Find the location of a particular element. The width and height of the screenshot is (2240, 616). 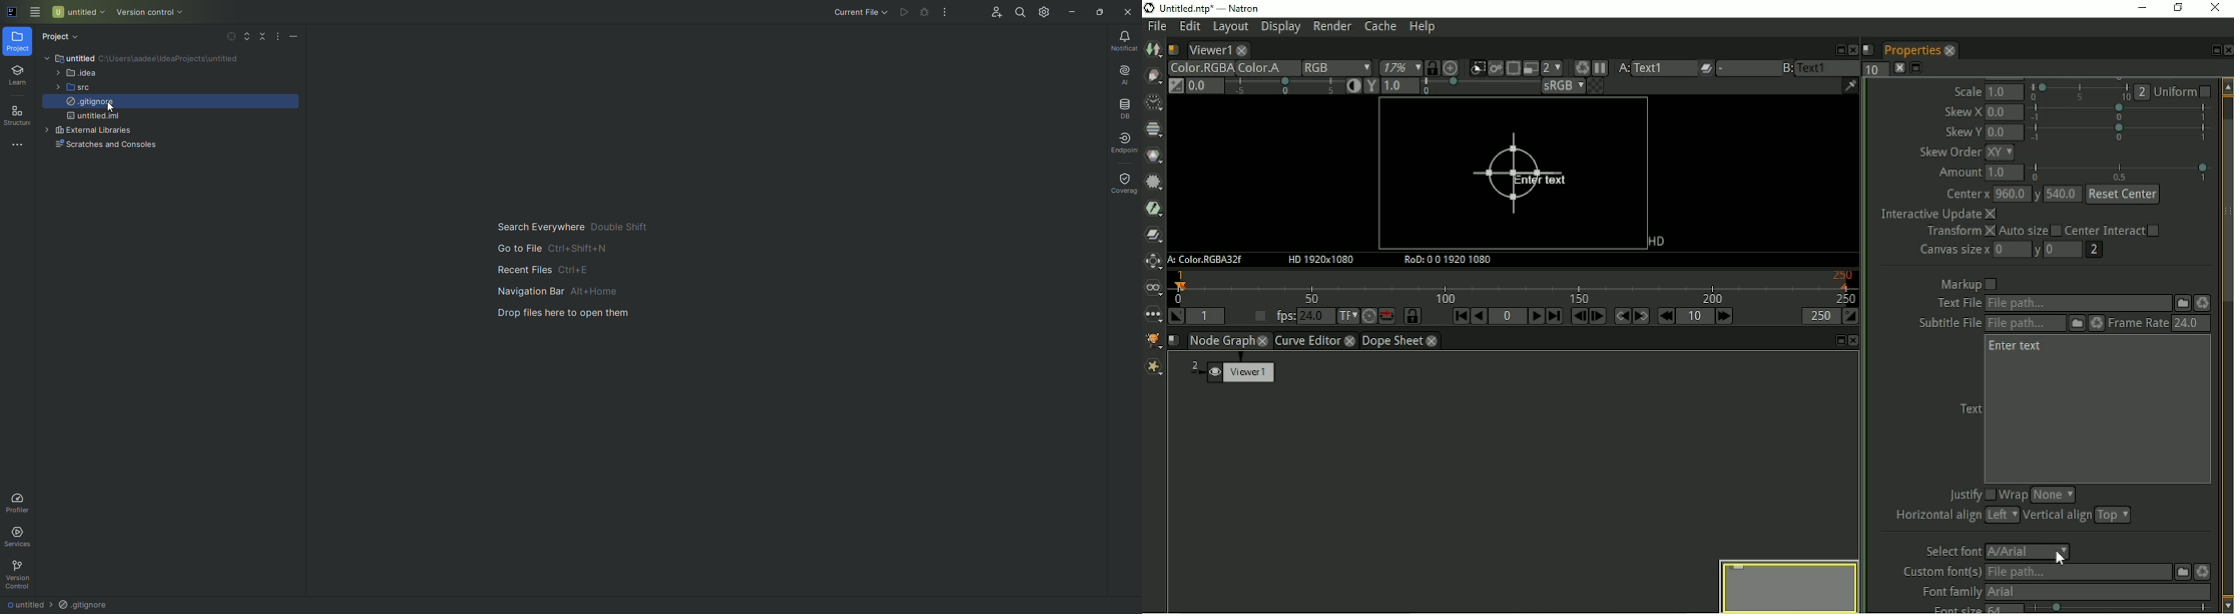

Playback in point is located at coordinates (1205, 316).